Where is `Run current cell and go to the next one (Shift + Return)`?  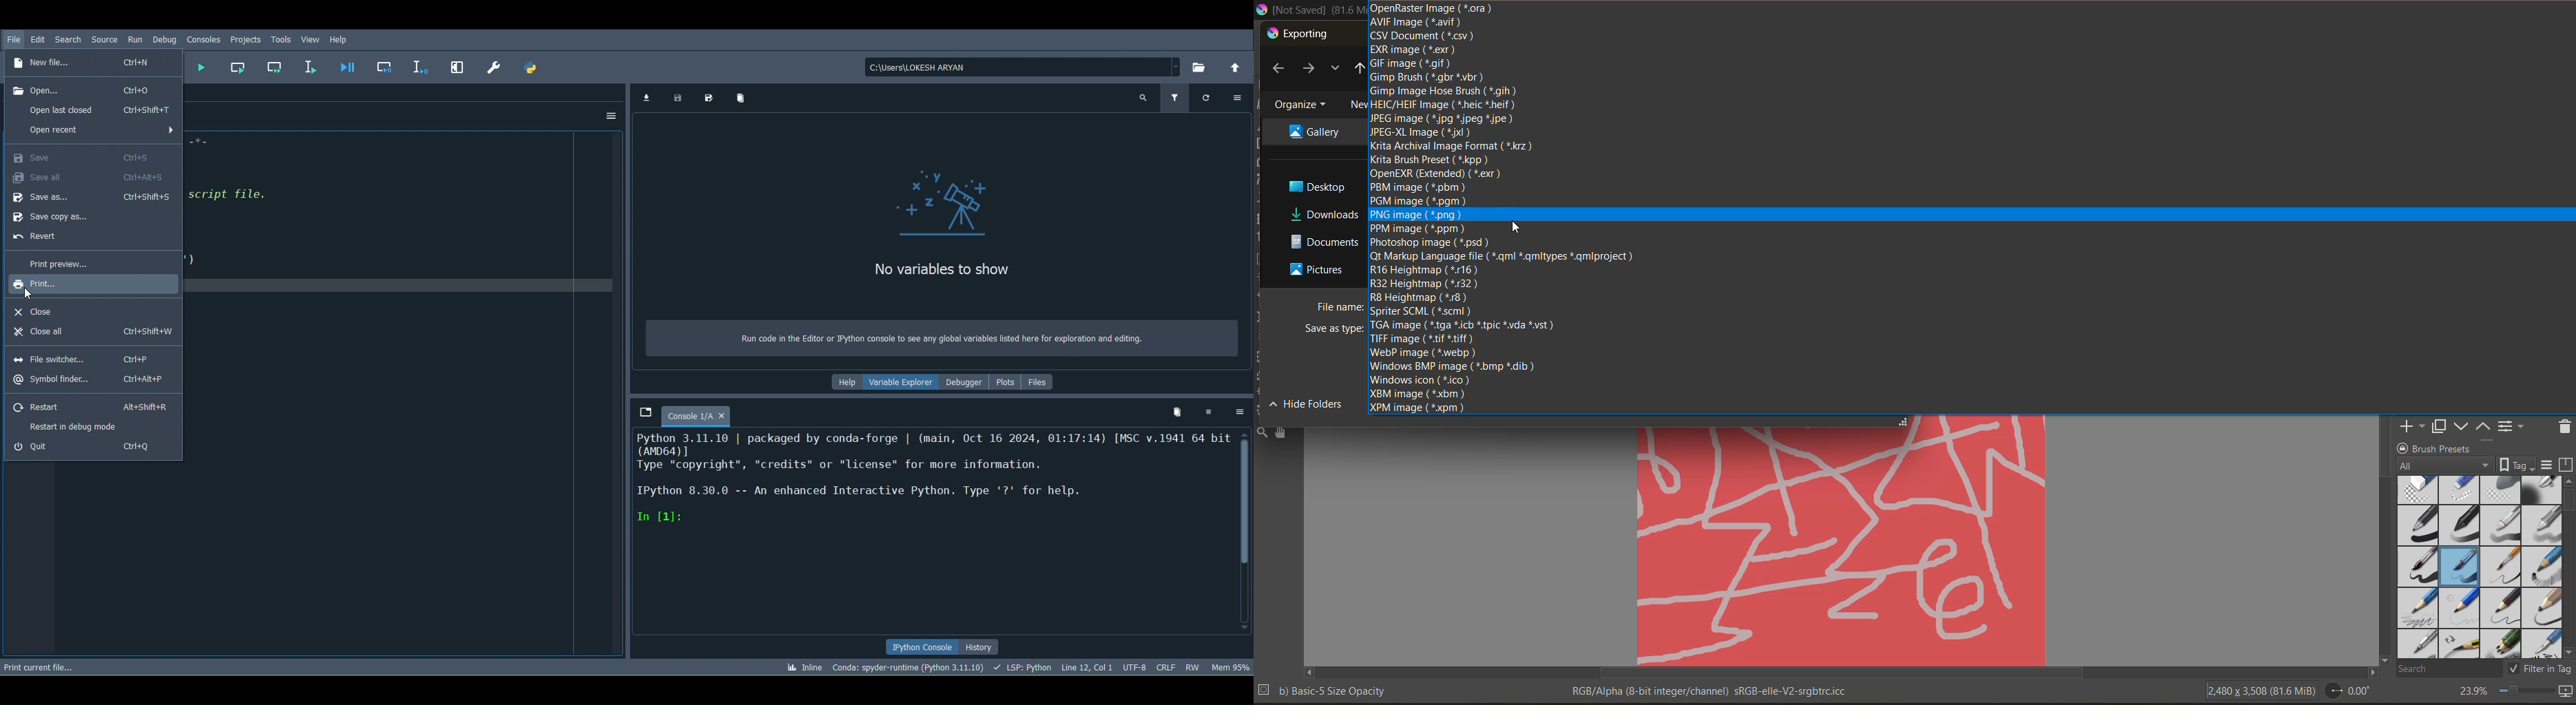
Run current cell and go to the next one (Shift + Return) is located at coordinates (277, 66).